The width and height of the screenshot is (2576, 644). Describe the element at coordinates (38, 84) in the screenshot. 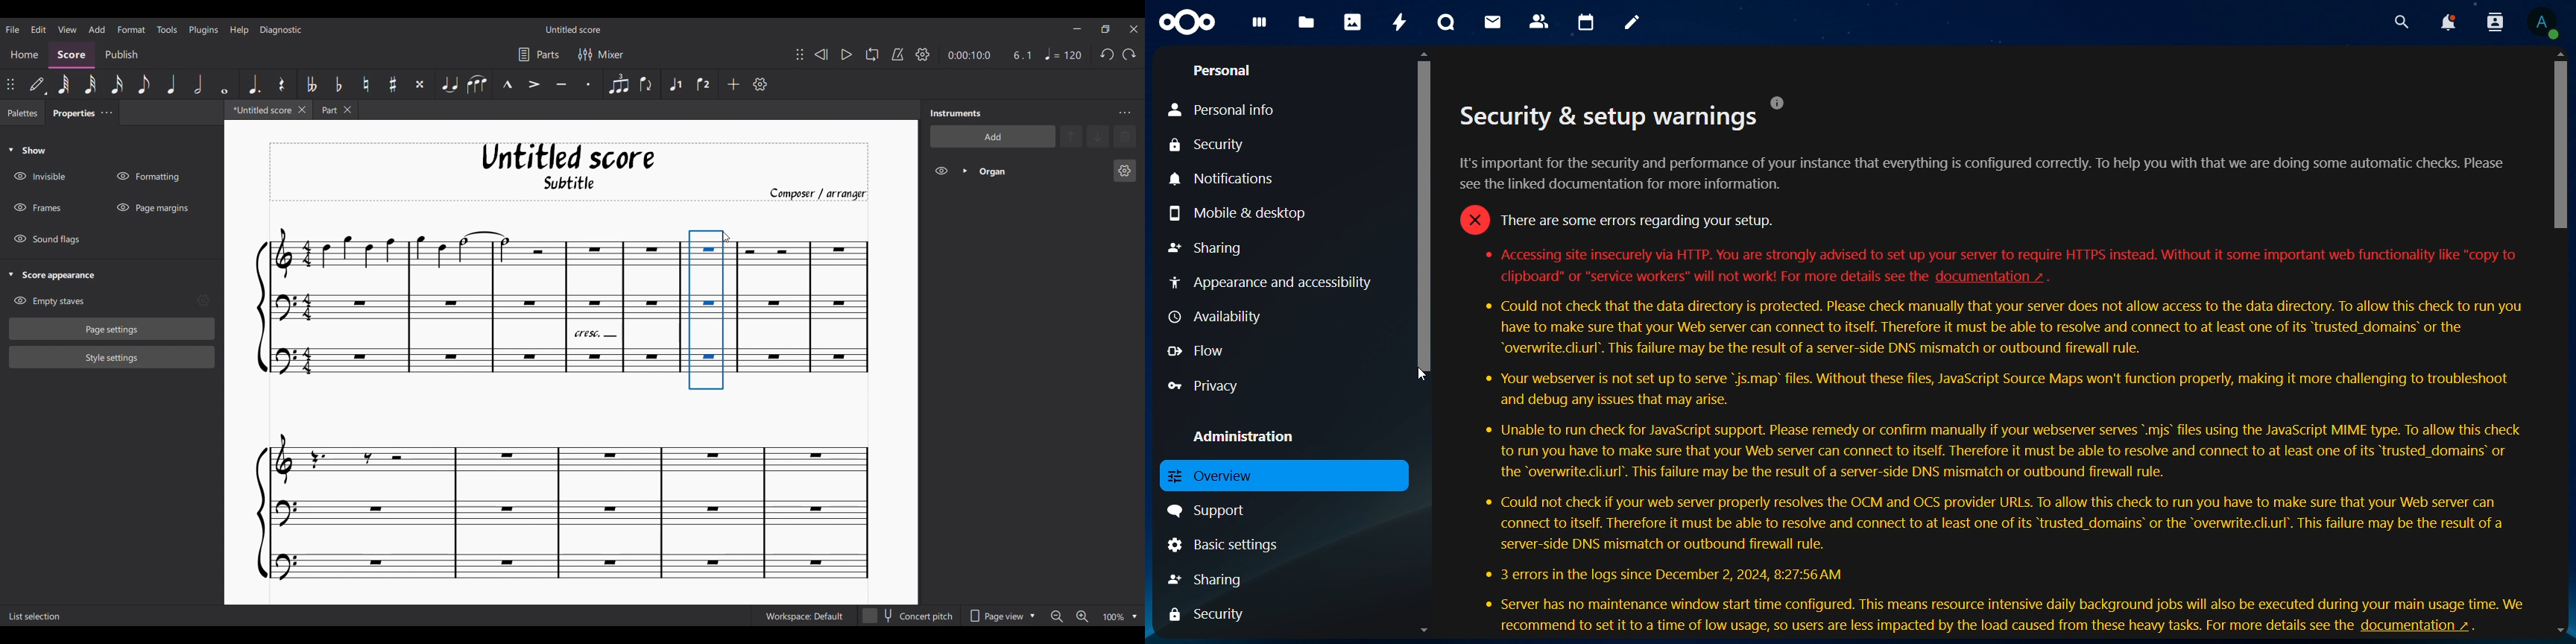

I see `Default` at that location.